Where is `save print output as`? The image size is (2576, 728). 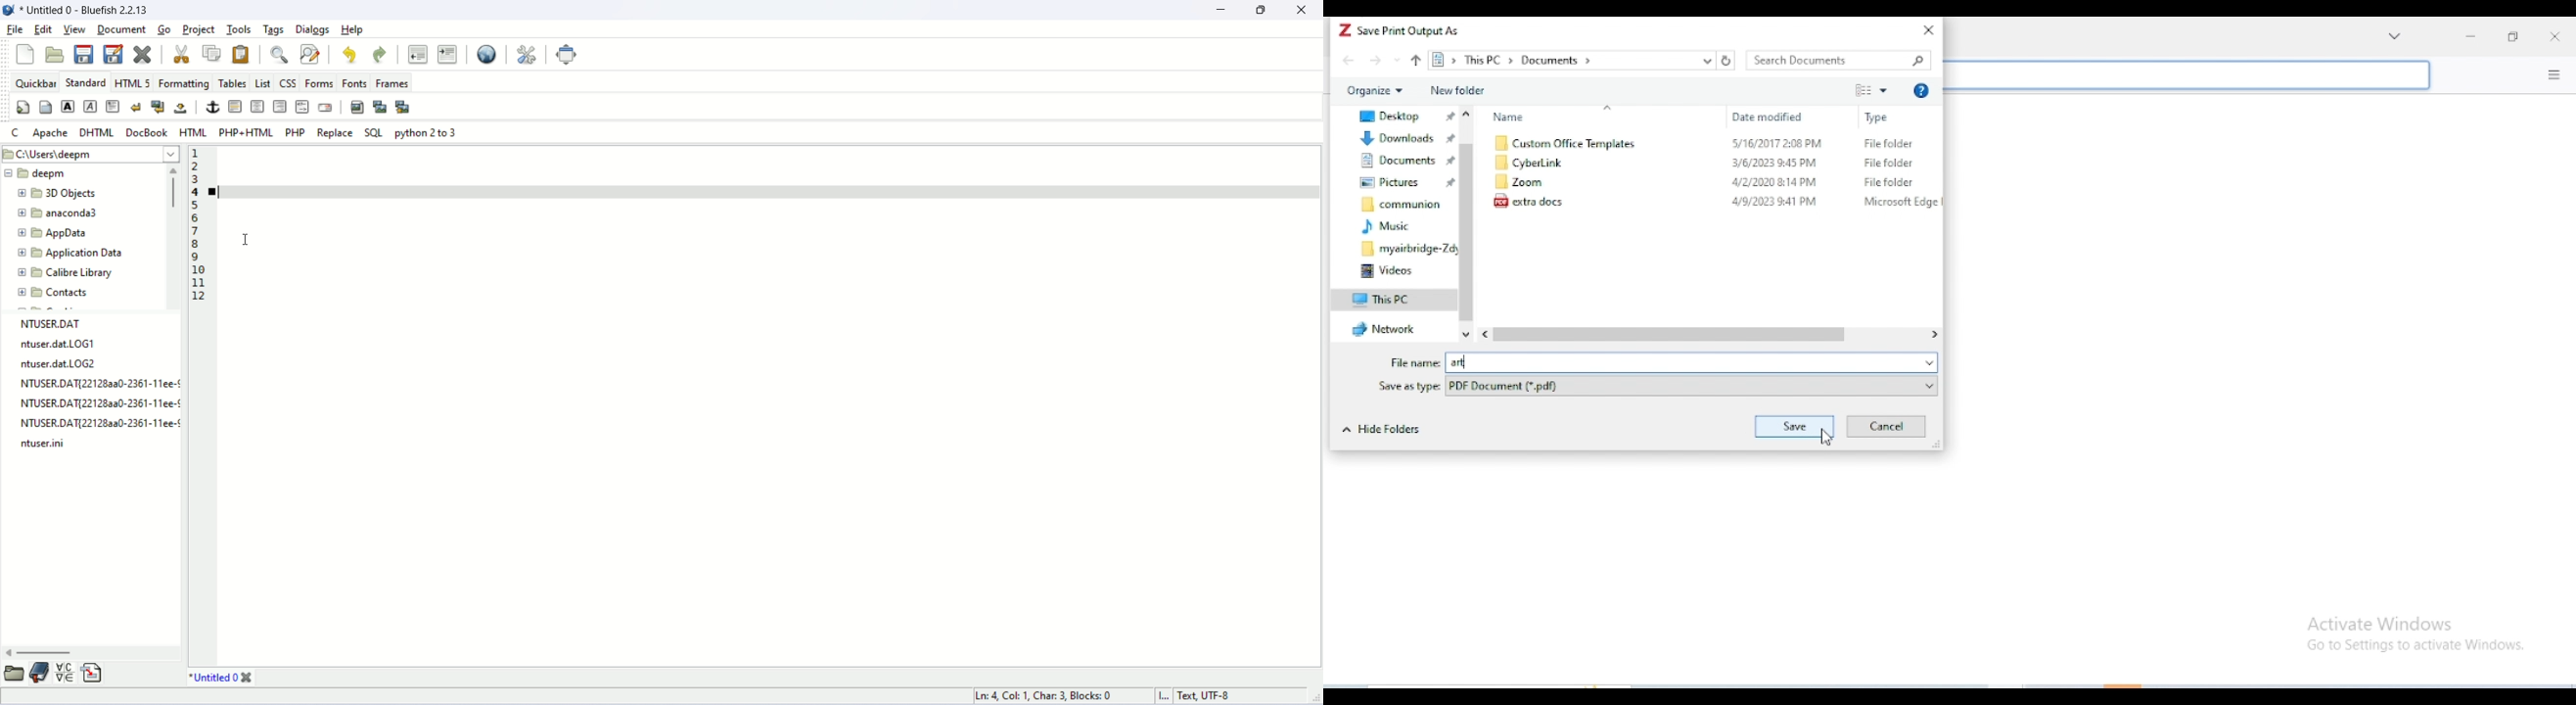
save print output as is located at coordinates (1409, 30).